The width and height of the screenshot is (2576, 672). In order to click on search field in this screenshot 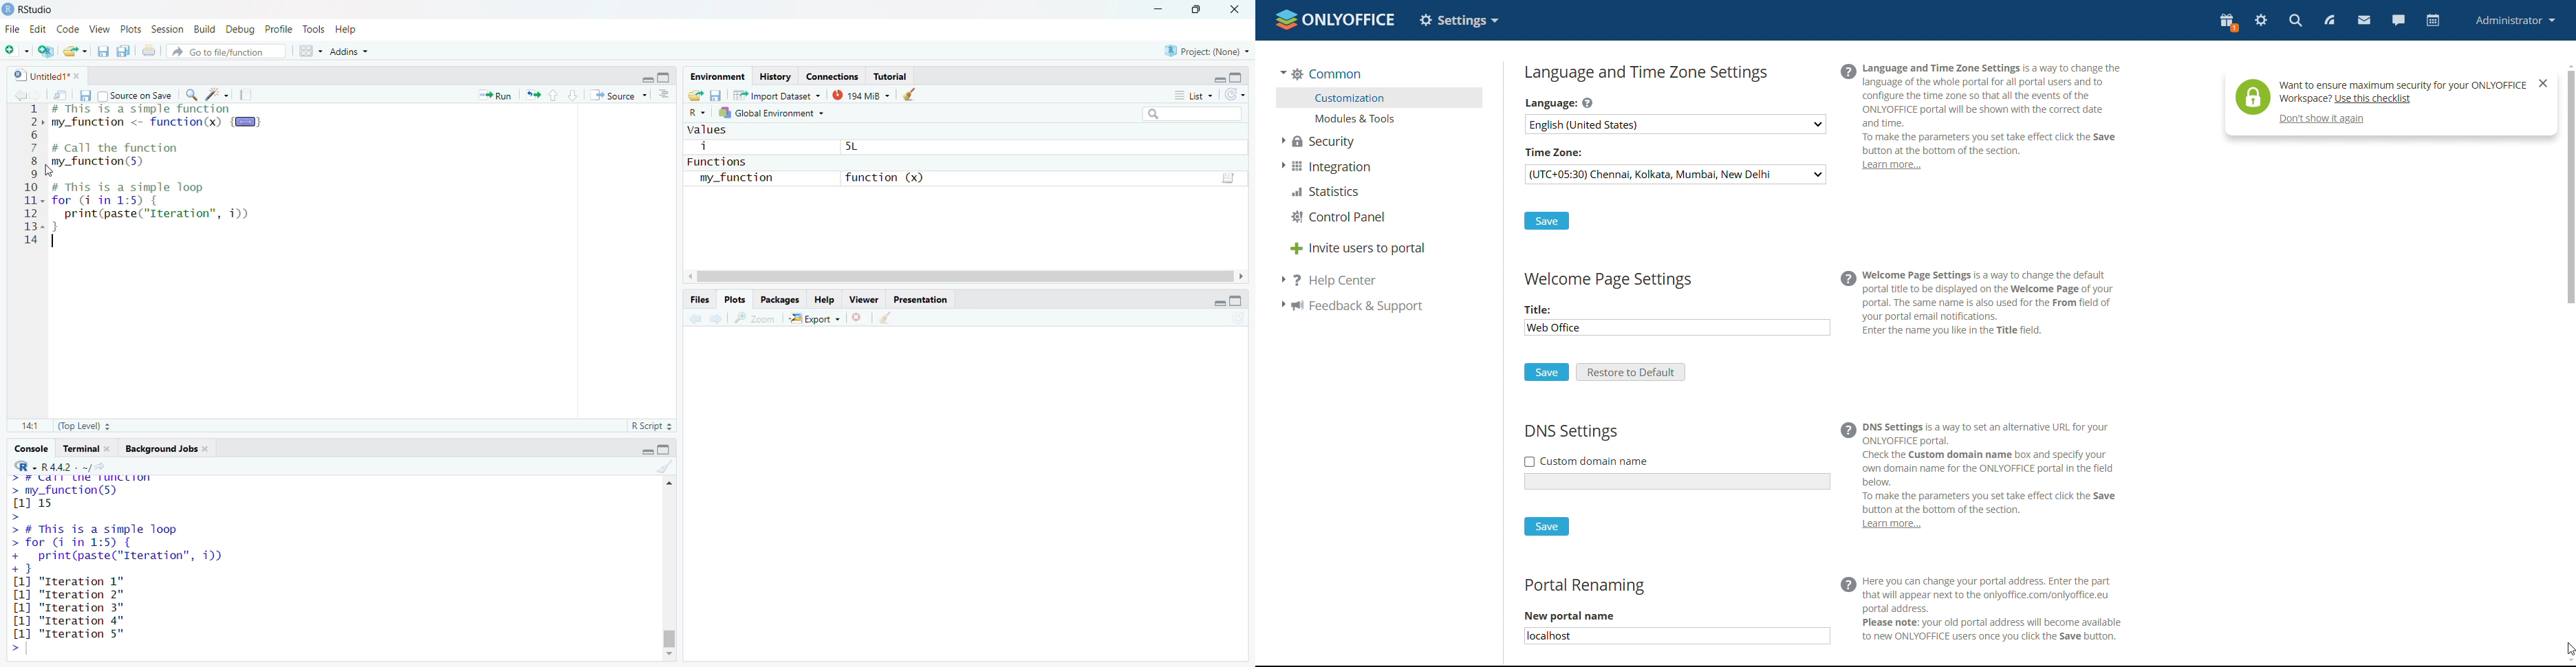, I will do `click(1189, 113)`.